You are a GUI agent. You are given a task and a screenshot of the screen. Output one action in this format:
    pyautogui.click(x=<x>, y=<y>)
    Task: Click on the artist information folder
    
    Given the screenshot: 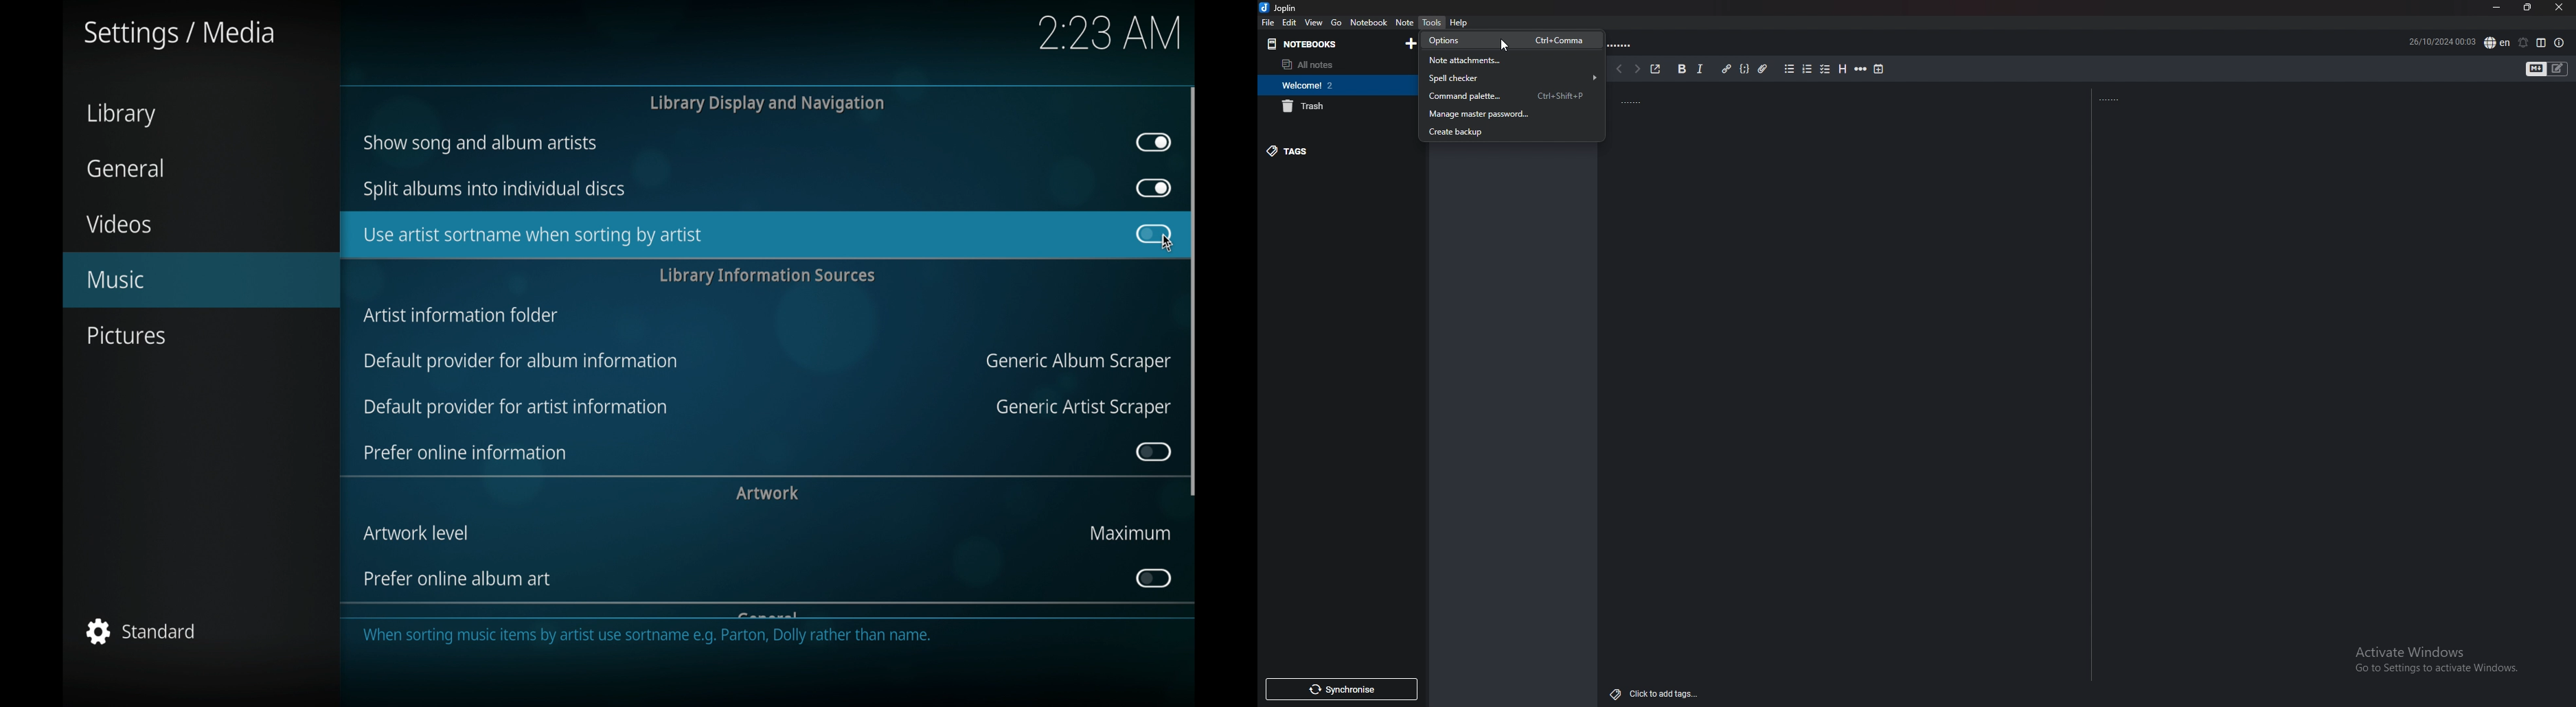 What is the action you would take?
    pyautogui.click(x=461, y=316)
    